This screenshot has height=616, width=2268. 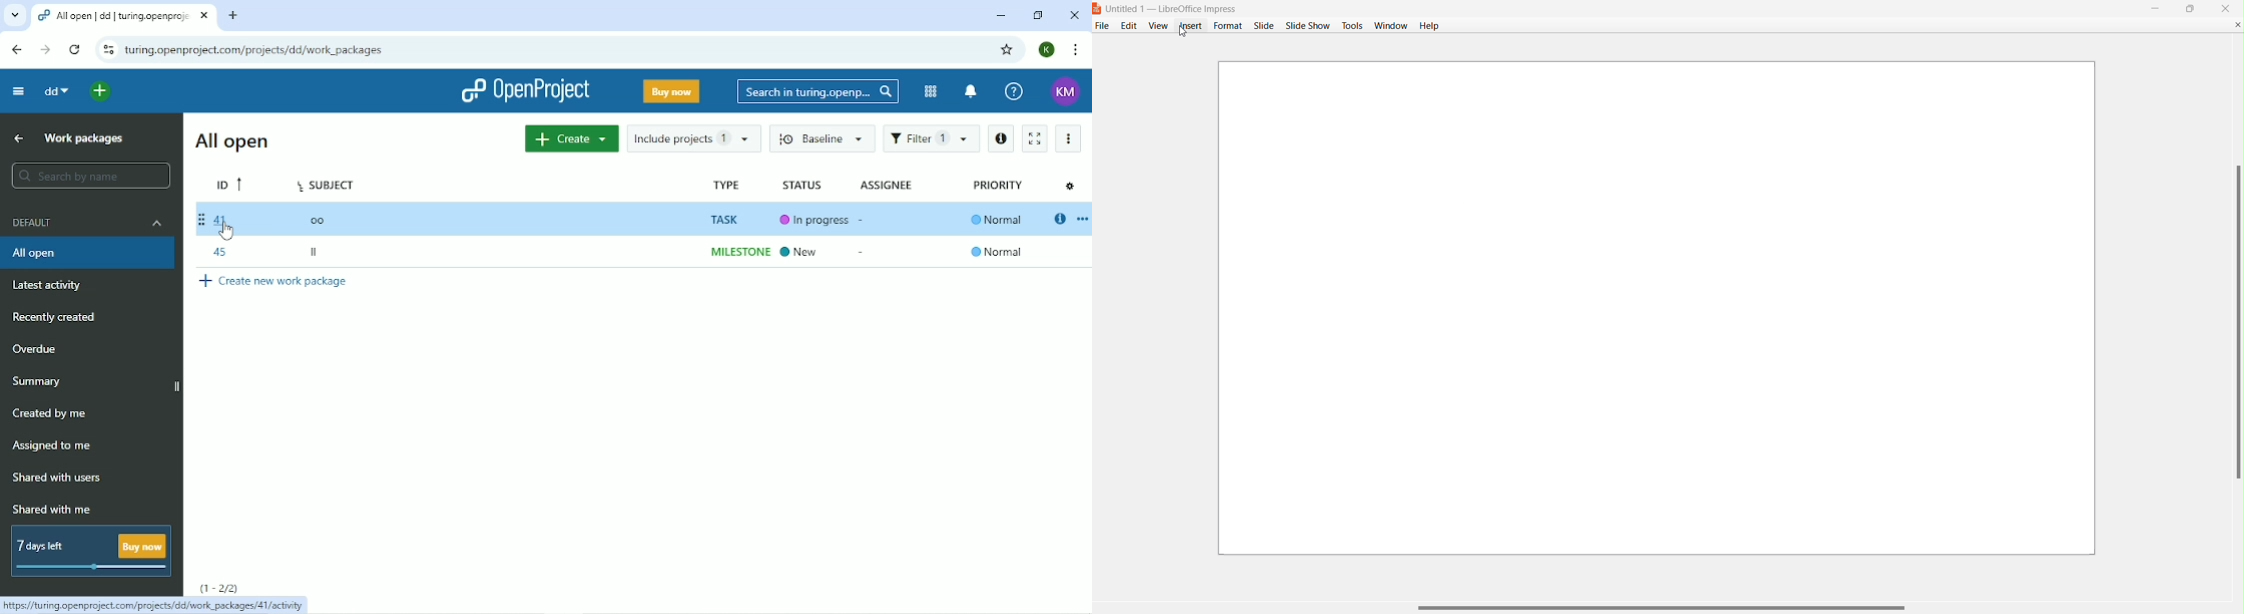 I want to click on Search, so click(x=816, y=92).